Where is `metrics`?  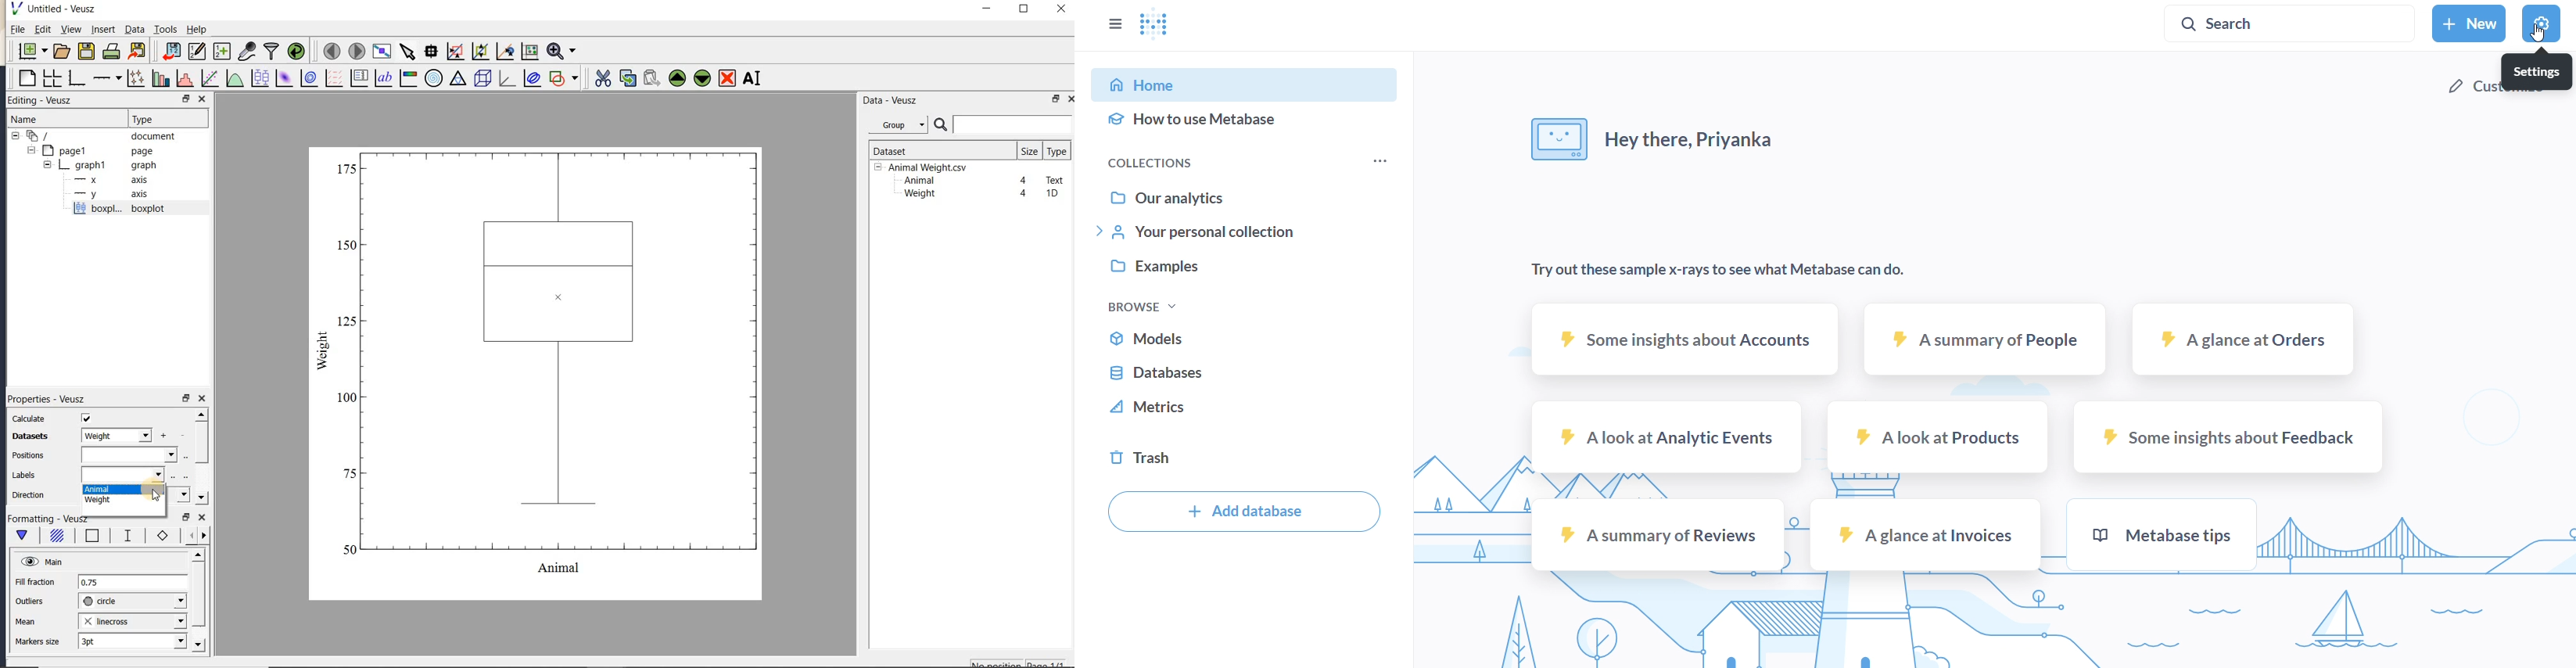 metrics is located at coordinates (1247, 412).